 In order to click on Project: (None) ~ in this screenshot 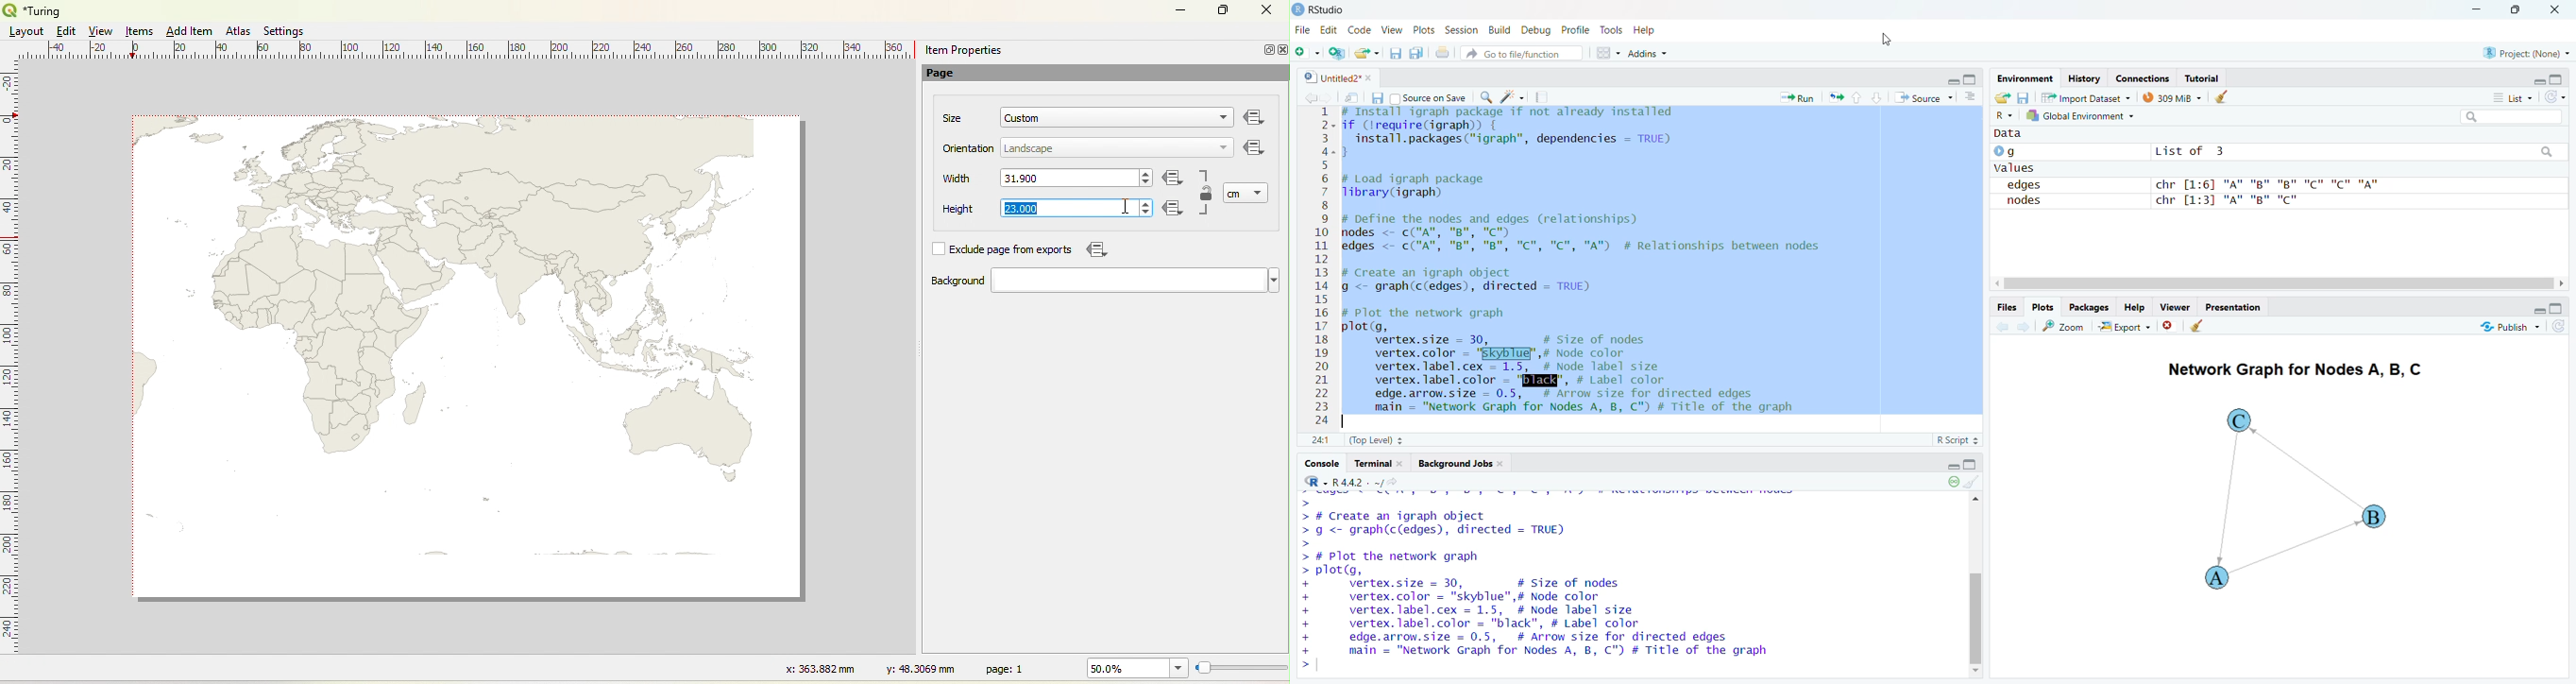, I will do `click(2527, 52)`.